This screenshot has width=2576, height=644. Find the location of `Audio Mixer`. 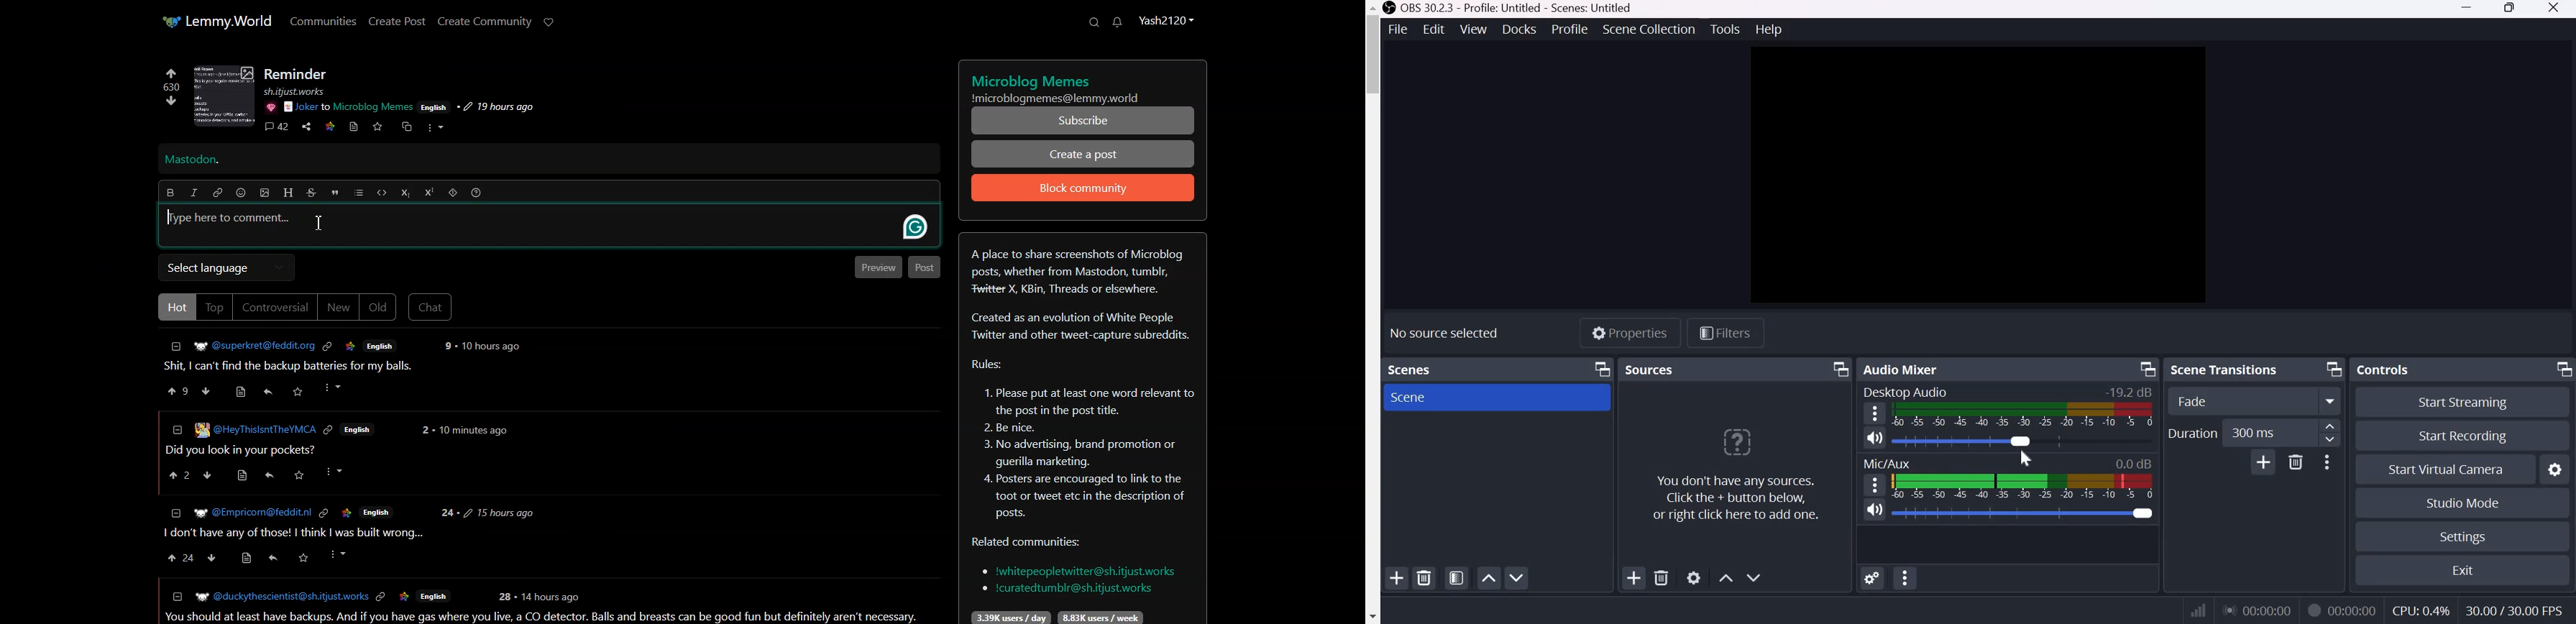

Audio Mixer is located at coordinates (1907, 368).